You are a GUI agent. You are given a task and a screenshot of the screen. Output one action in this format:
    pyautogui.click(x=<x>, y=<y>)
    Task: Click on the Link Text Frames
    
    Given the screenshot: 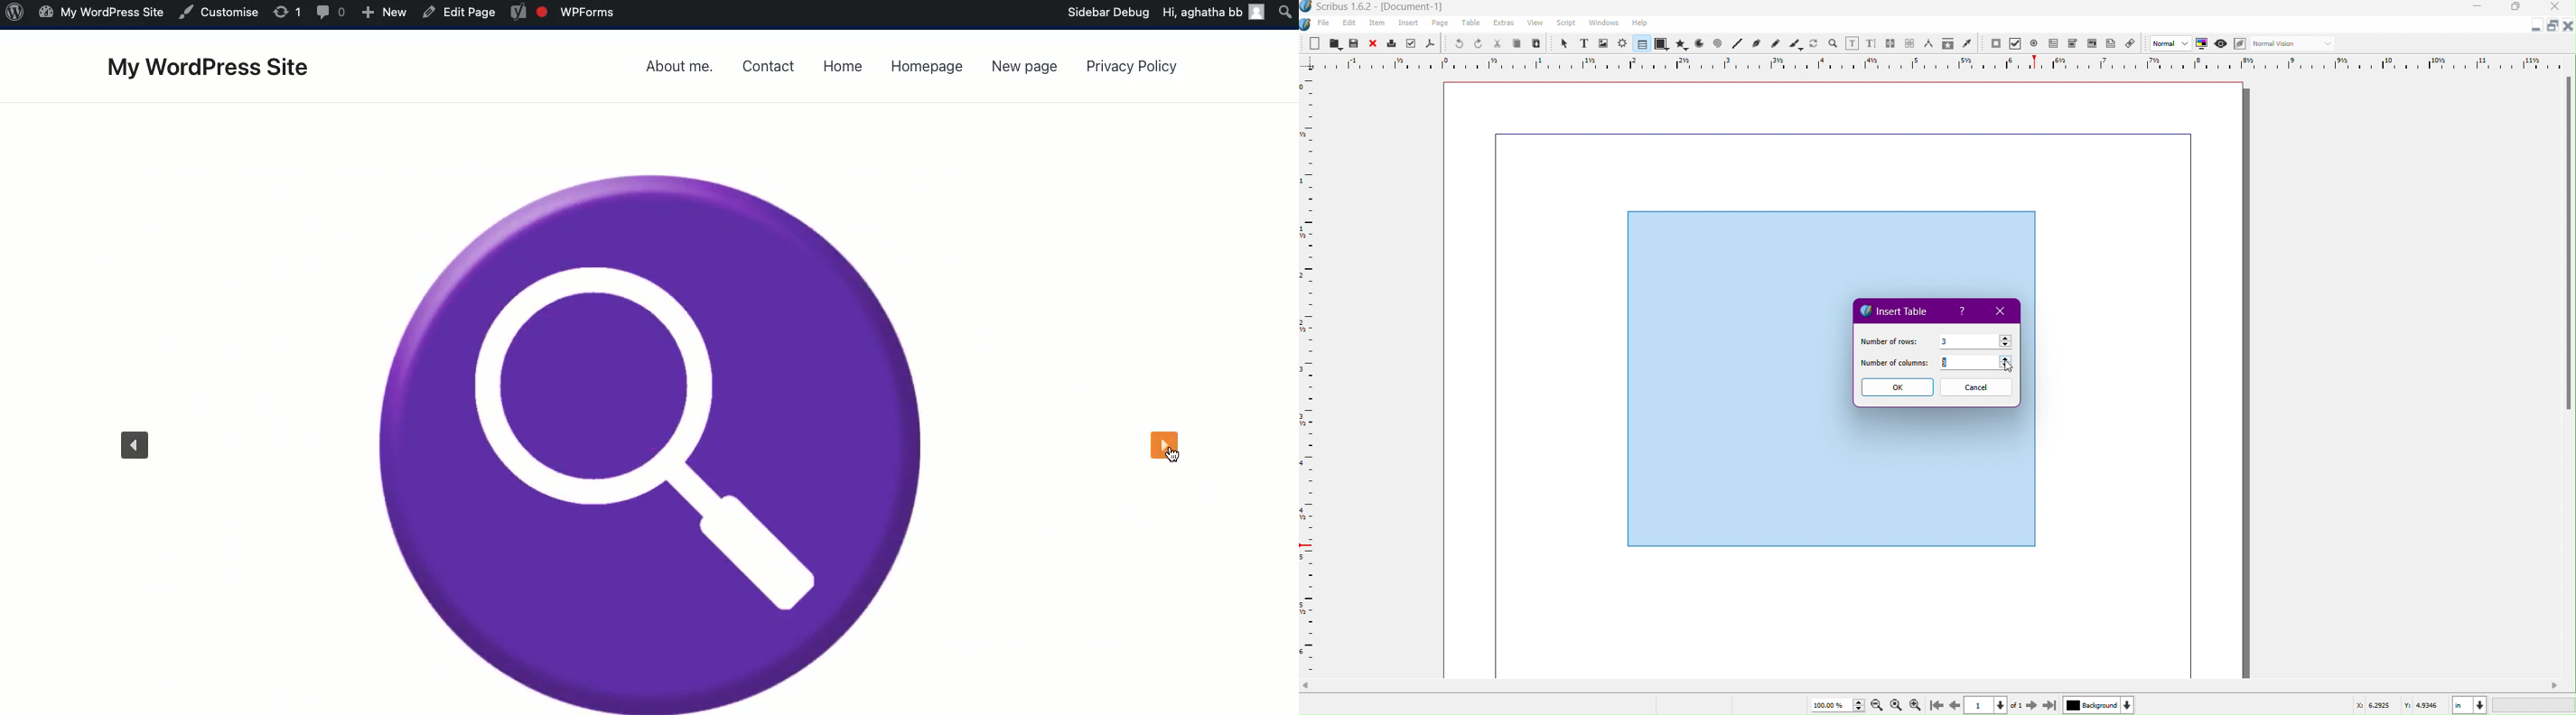 What is the action you would take?
    pyautogui.click(x=1891, y=41)
    